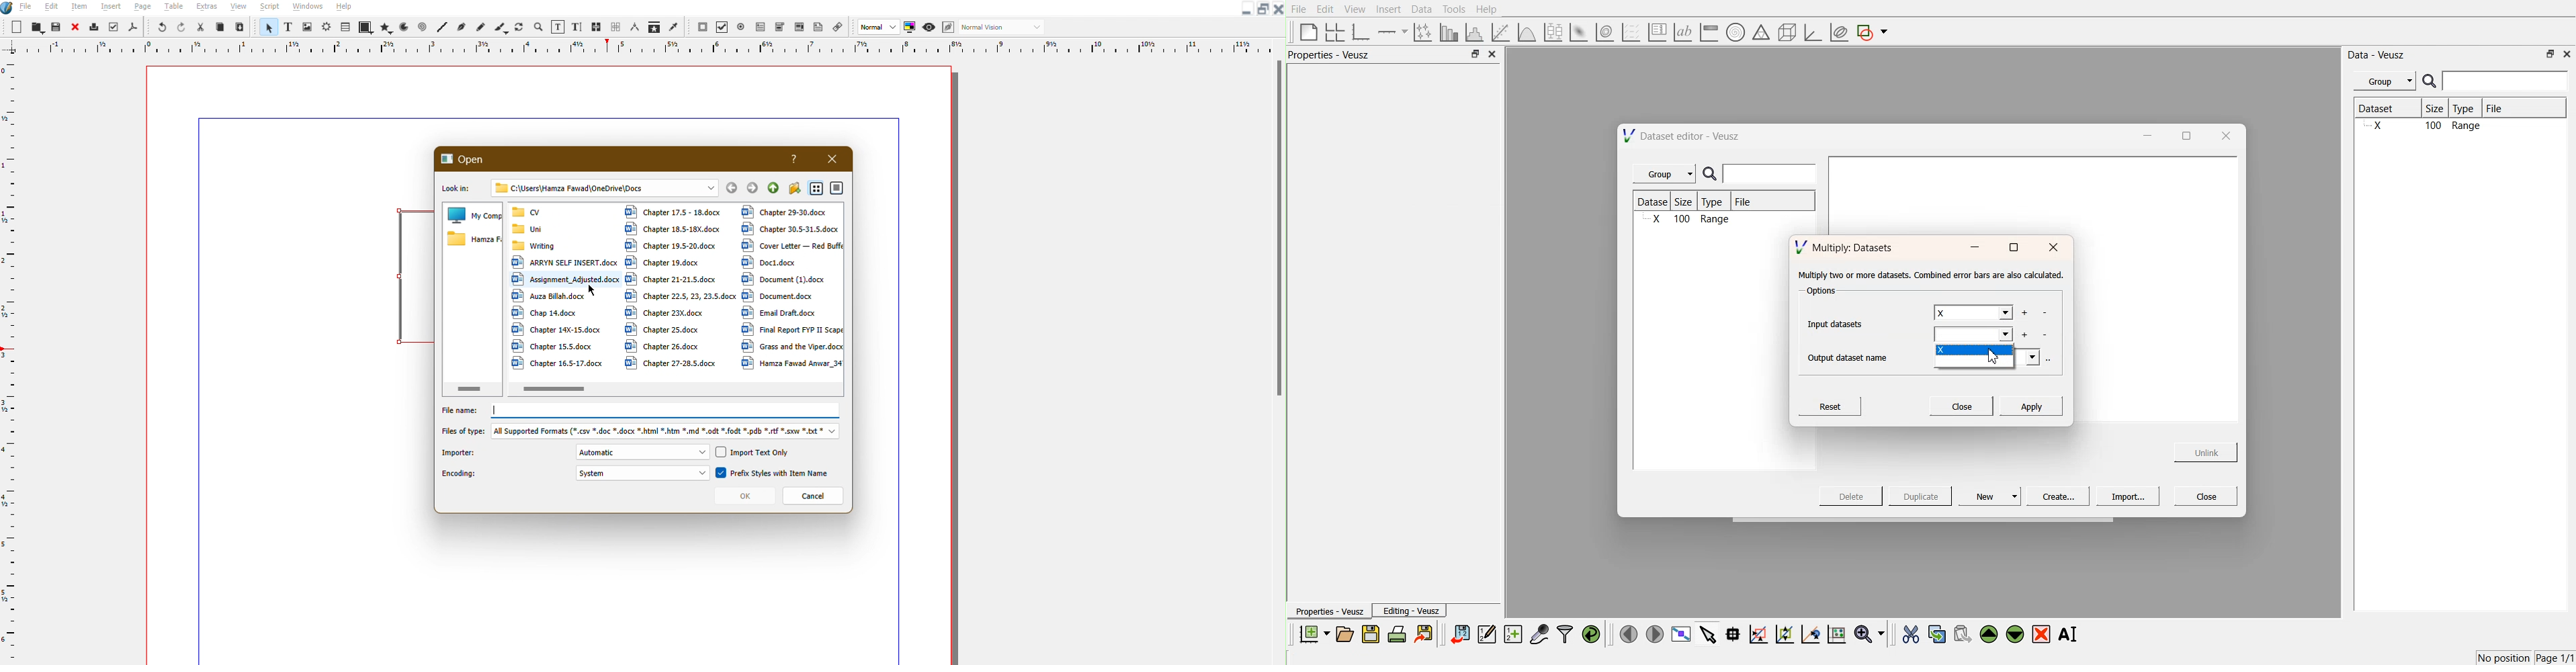 This screenshot has height=672, width=2576. What do you see at coordinates (1990, 635) in the screenshot?
I see `move the selected widgets up` at bounding box center [1990, 635].